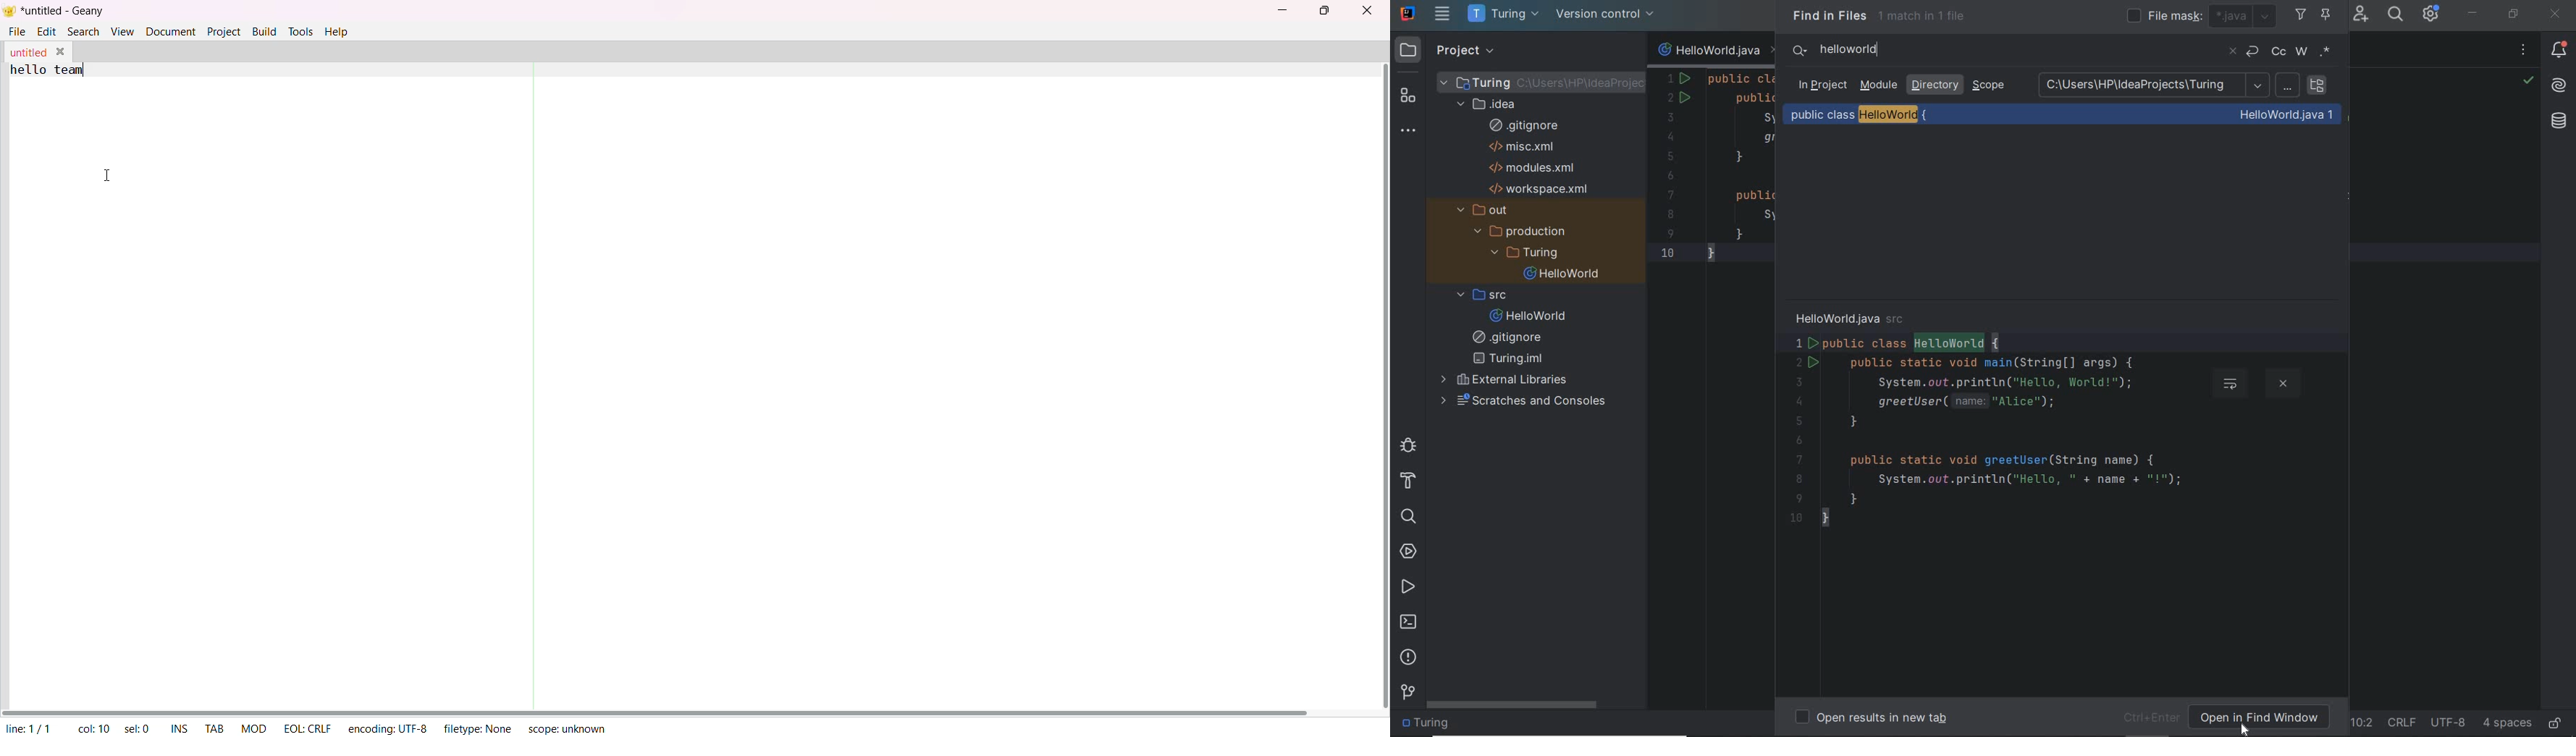 The image size is (2576, 756). What do you see at coordinates (2558, 49) in the screenshot?
I see `notifications` at bounding box center [2558, 49].